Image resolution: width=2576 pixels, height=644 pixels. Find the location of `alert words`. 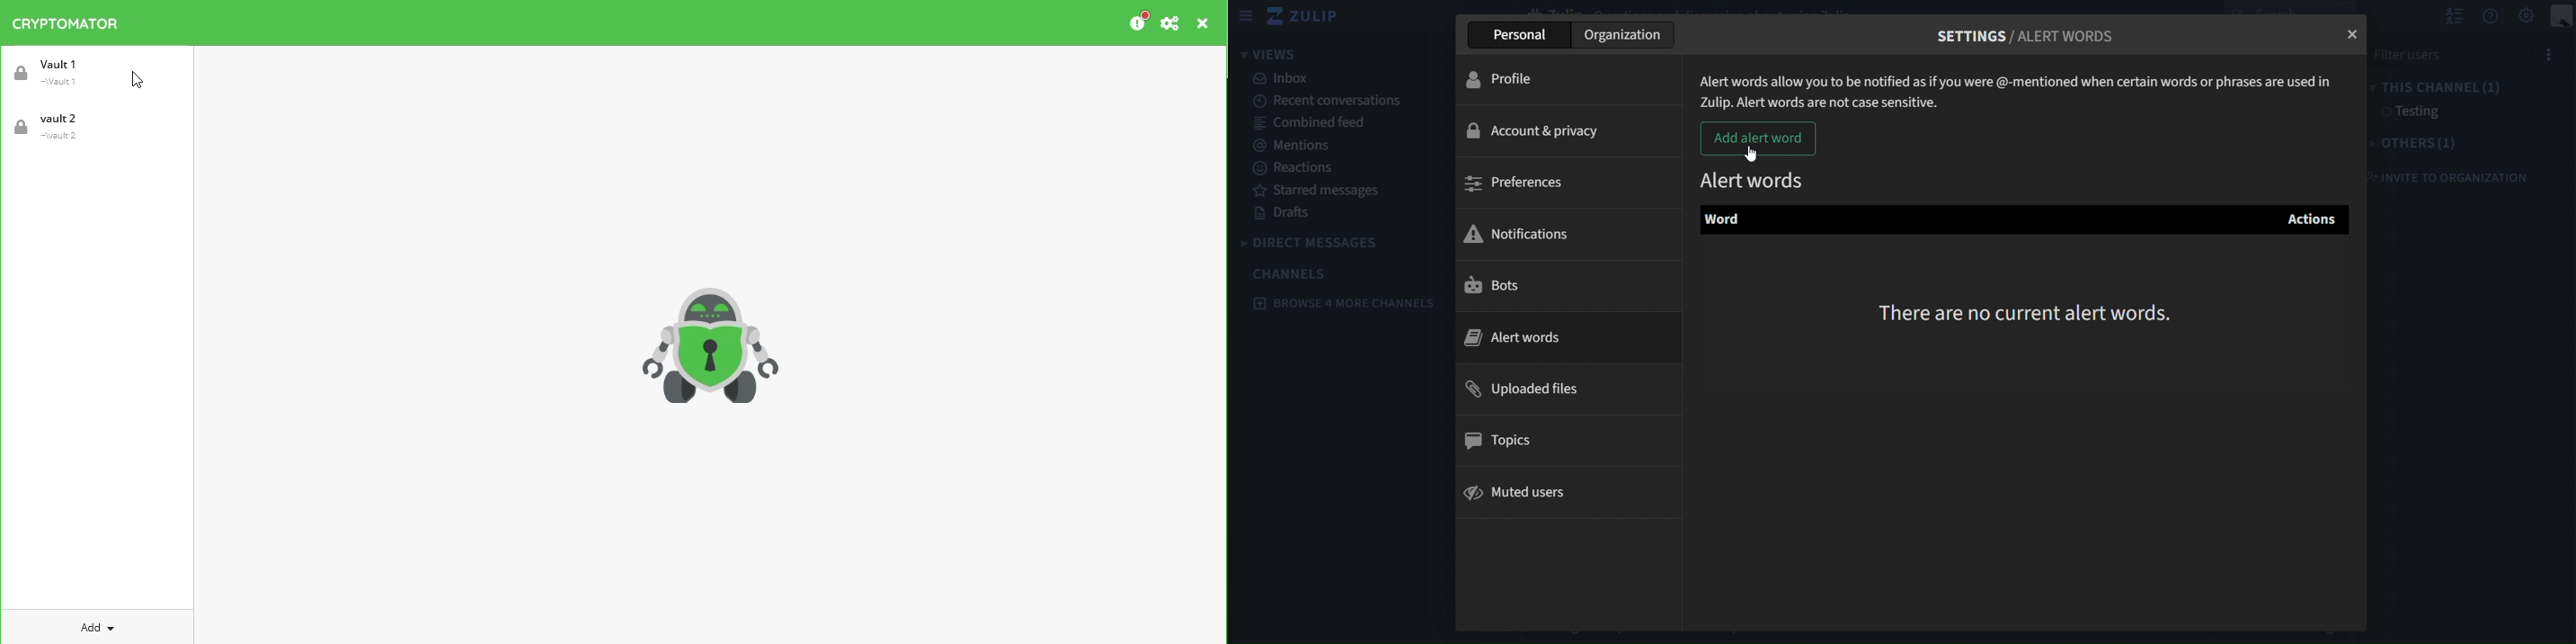

alert words is located at coordinates (1755, 177).